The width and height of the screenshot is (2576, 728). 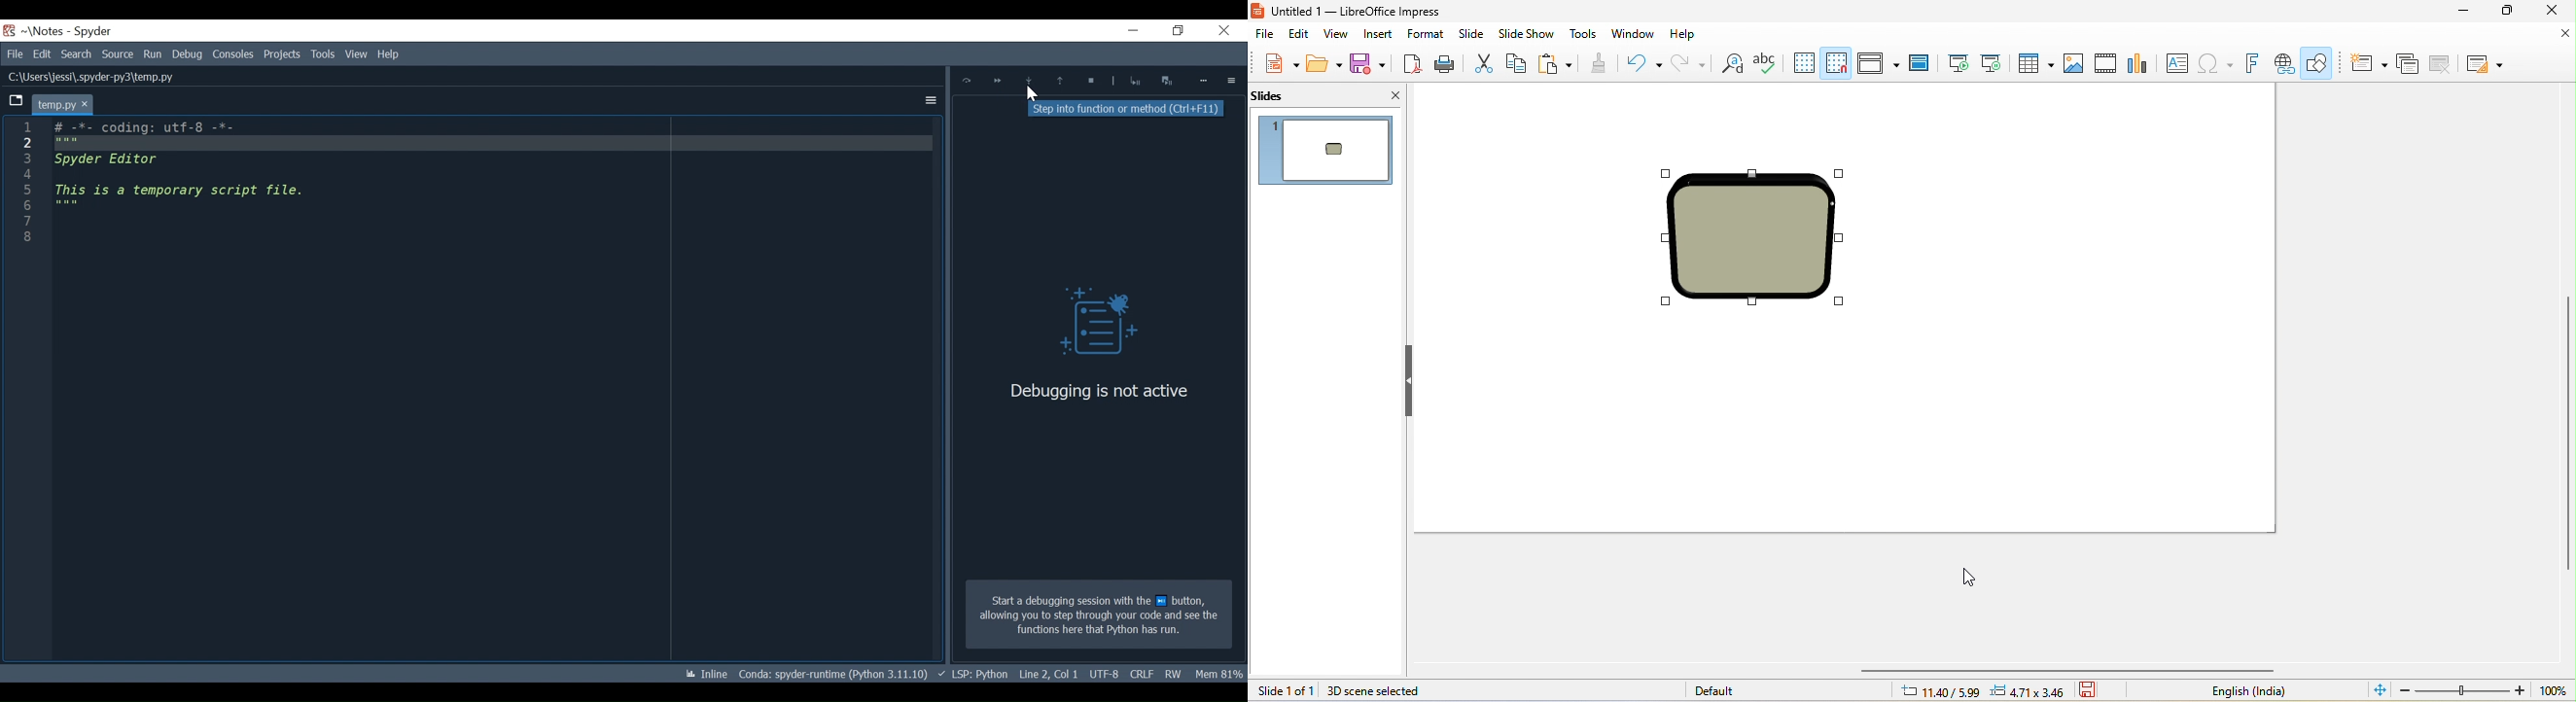 What do you see at coordinates (967, 81) in the screenshot?
I see `Execute Current Line` at bounding box center [967, 81].